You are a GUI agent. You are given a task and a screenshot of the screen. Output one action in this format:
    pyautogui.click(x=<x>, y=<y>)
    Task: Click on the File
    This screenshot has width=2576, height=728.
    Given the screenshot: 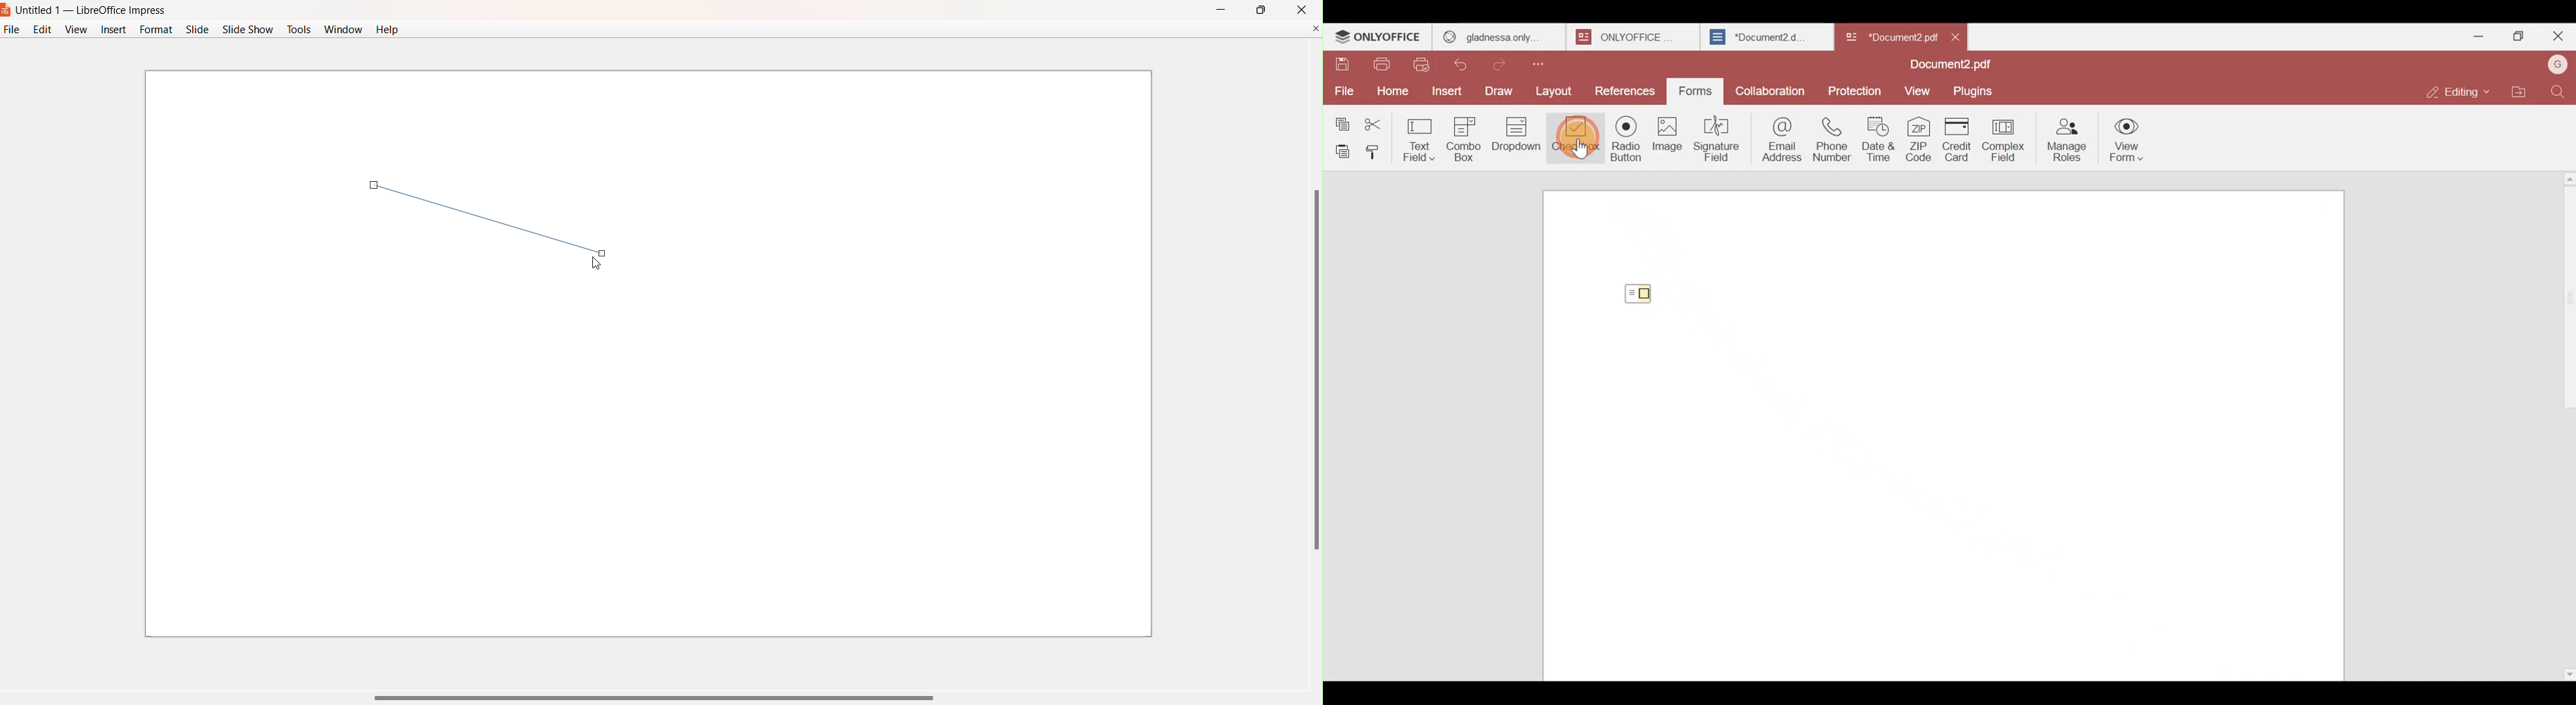 What is the action you would take?
    pyautogui.click(x=10, y=32)
    